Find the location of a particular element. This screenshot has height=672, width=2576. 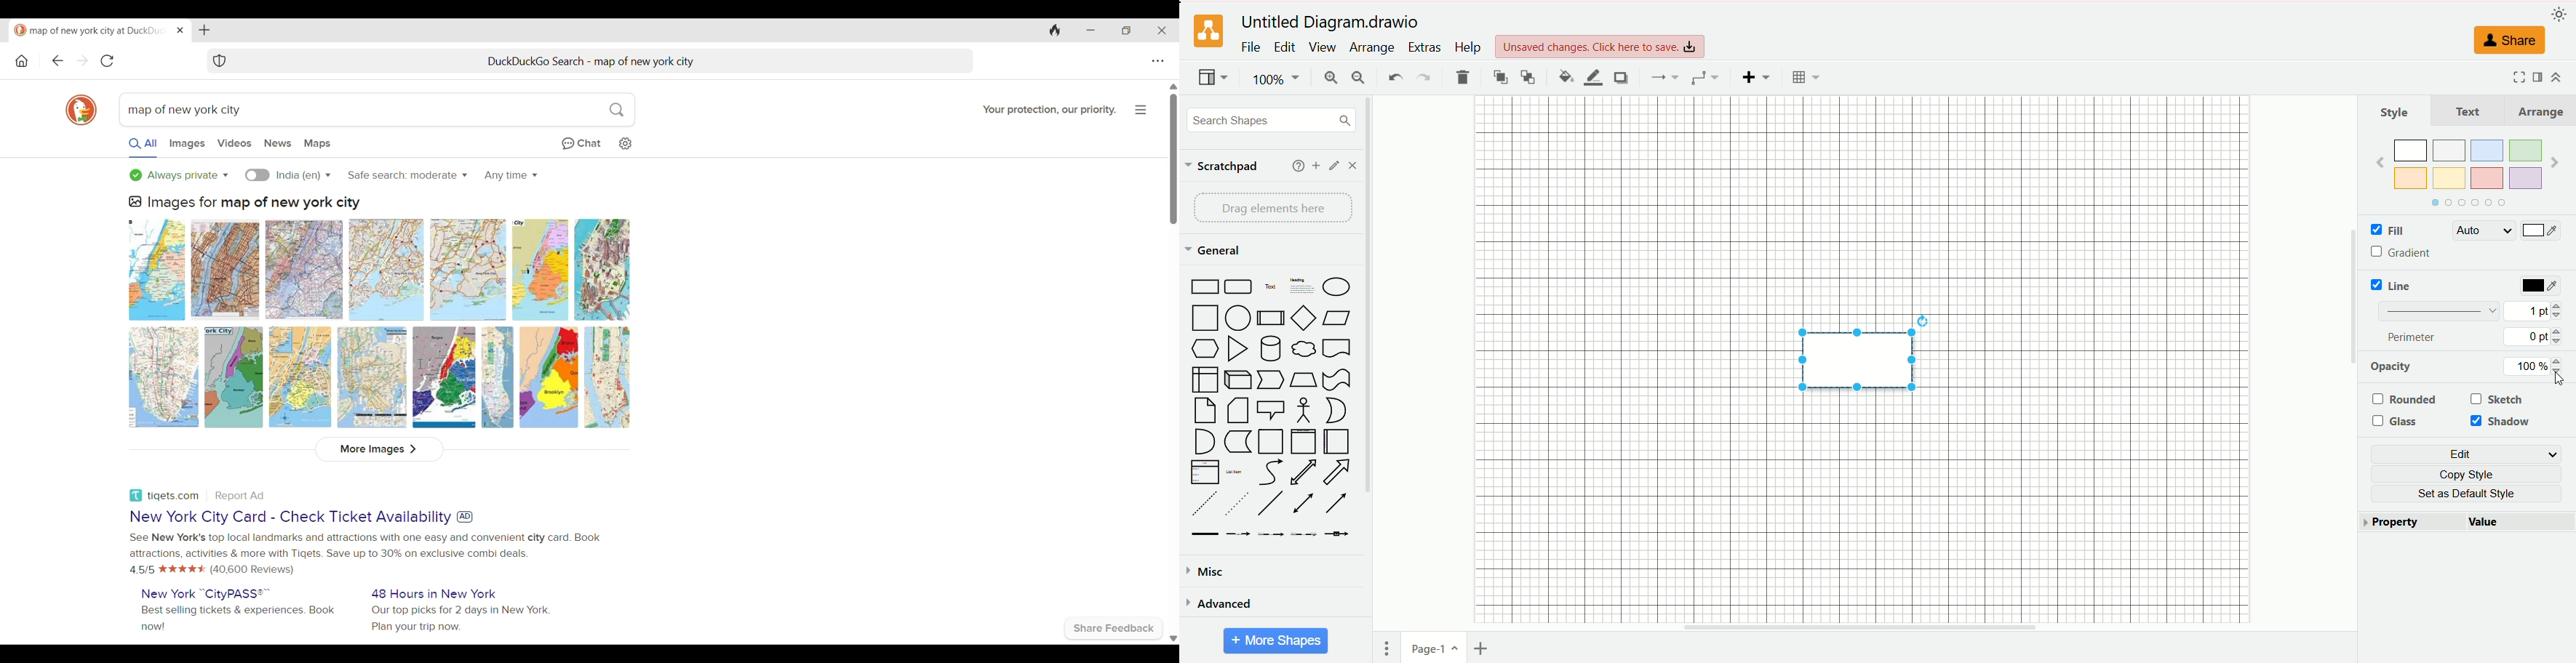

Browser protection is located at coordinates (219, 61).